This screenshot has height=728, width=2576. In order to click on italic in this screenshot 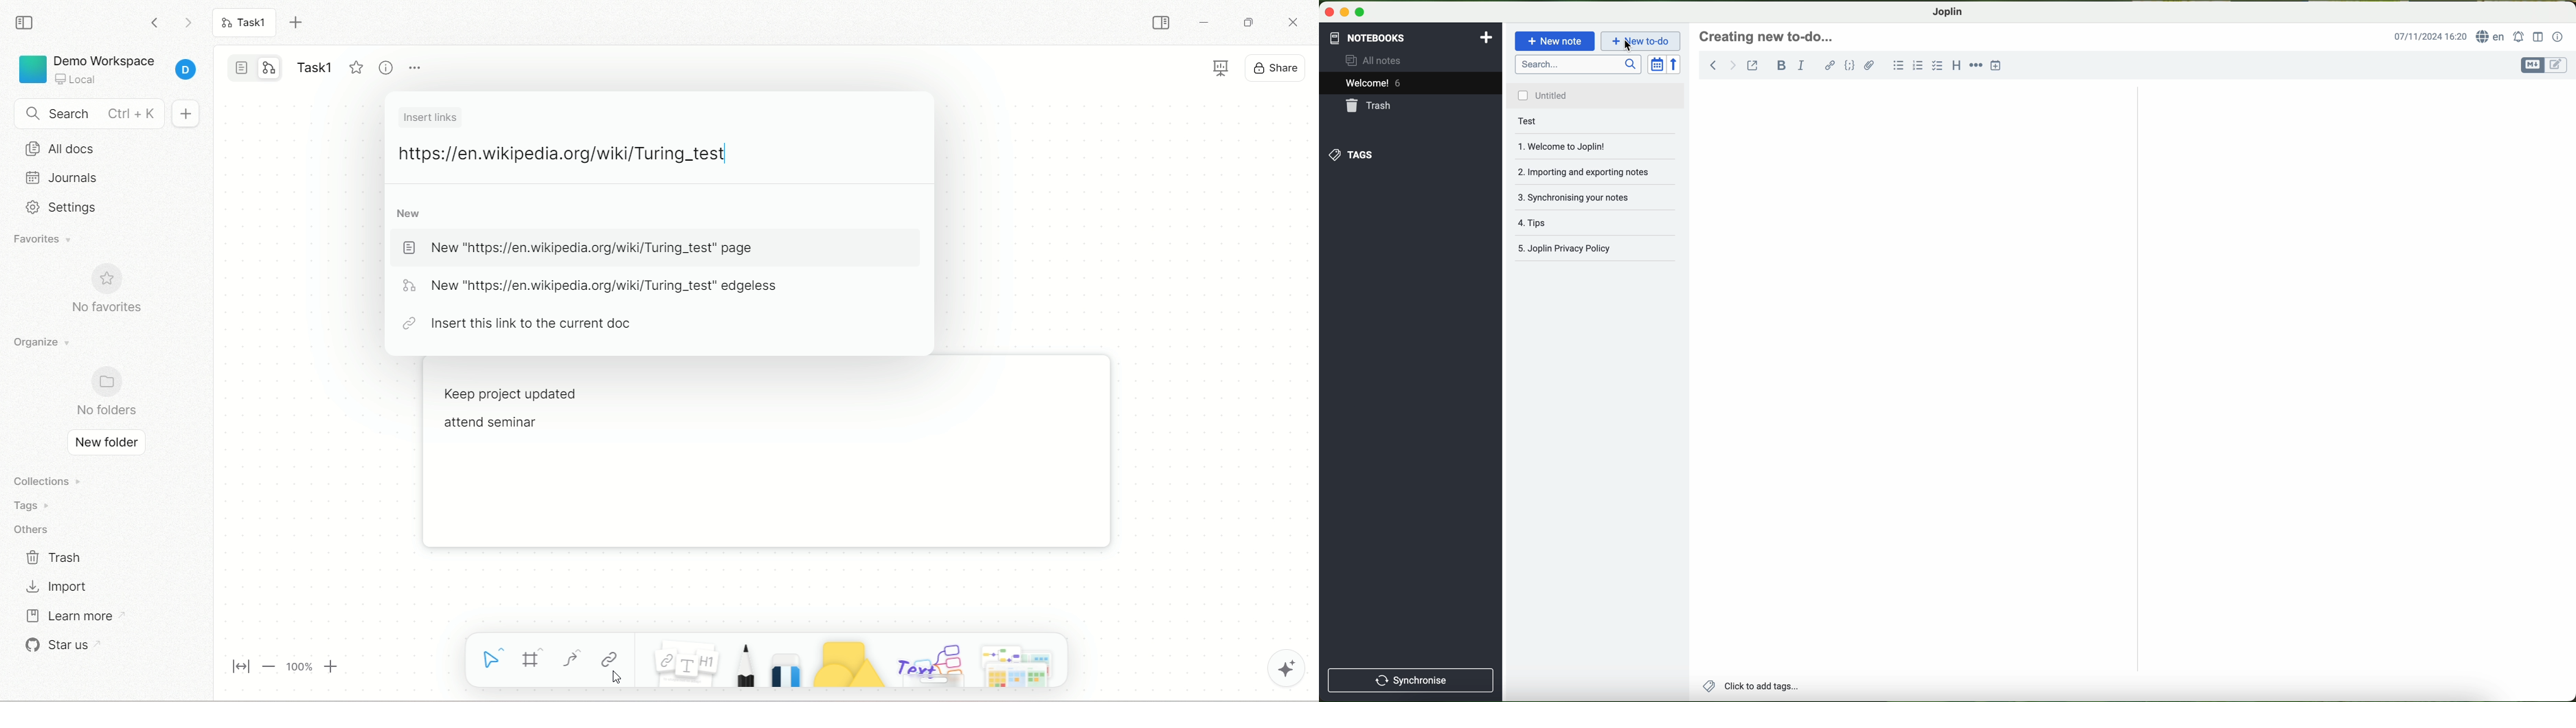, I will do `click(1802, 66)`.